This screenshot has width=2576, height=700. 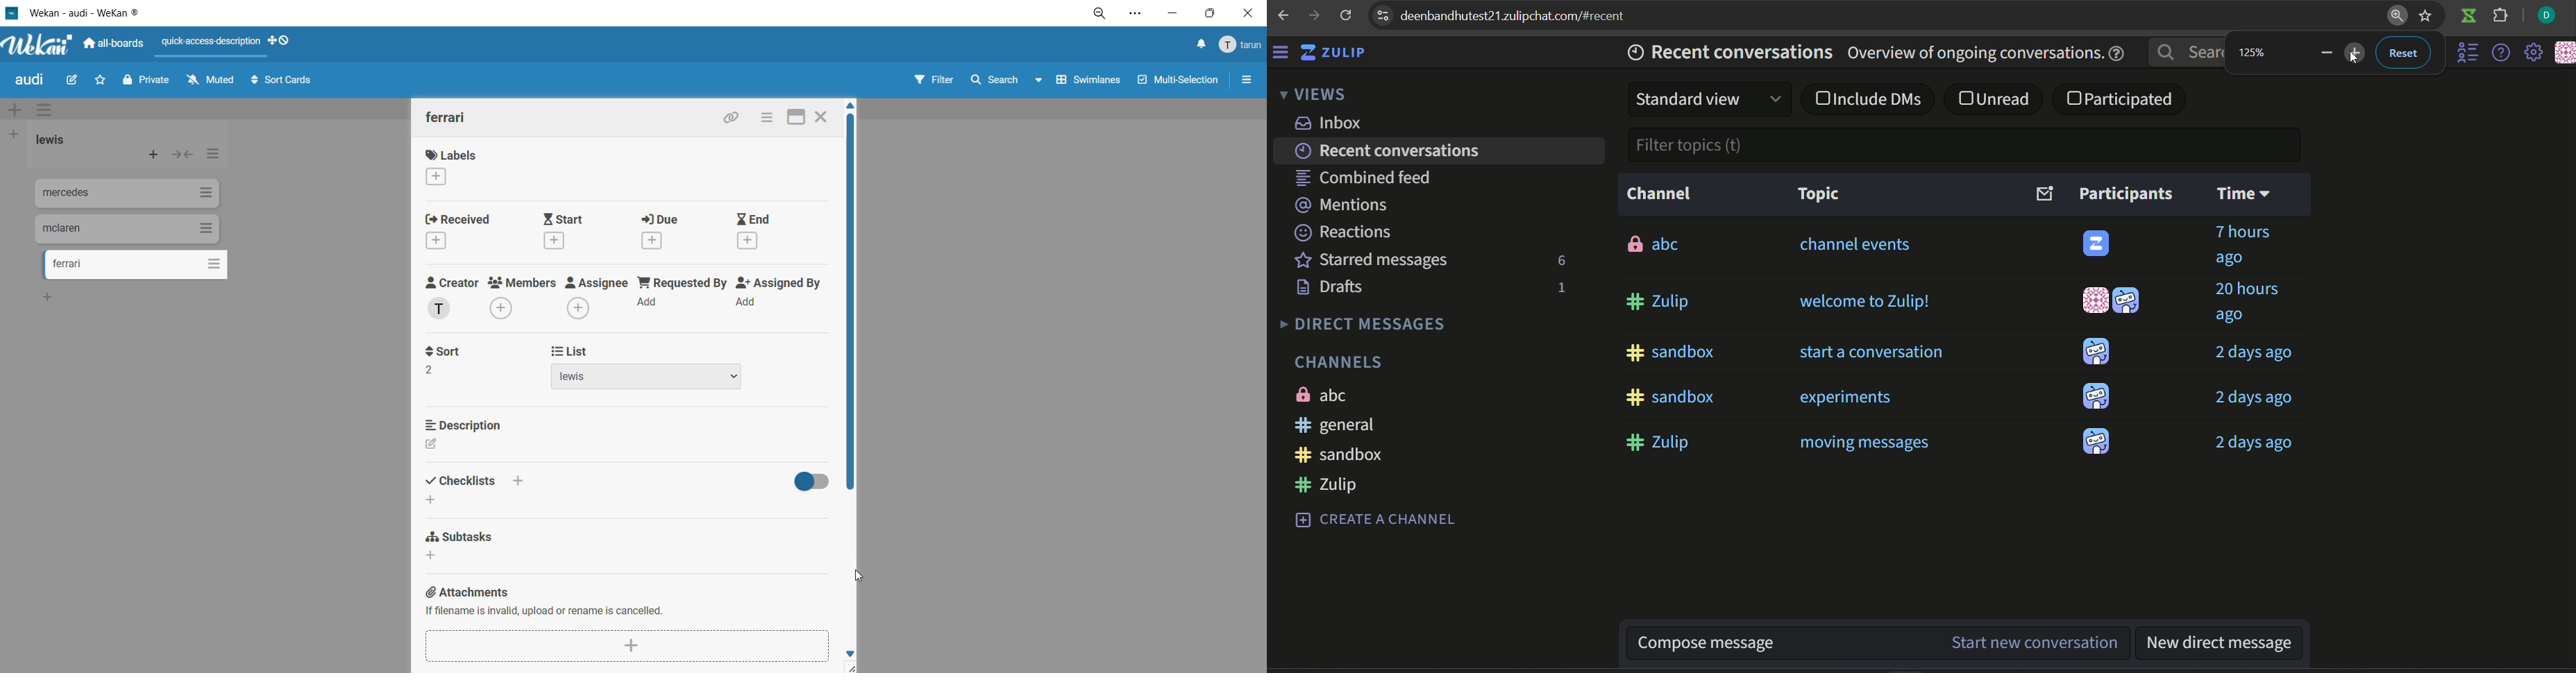 I want to click on cursor, so click(x=2357, y=56).